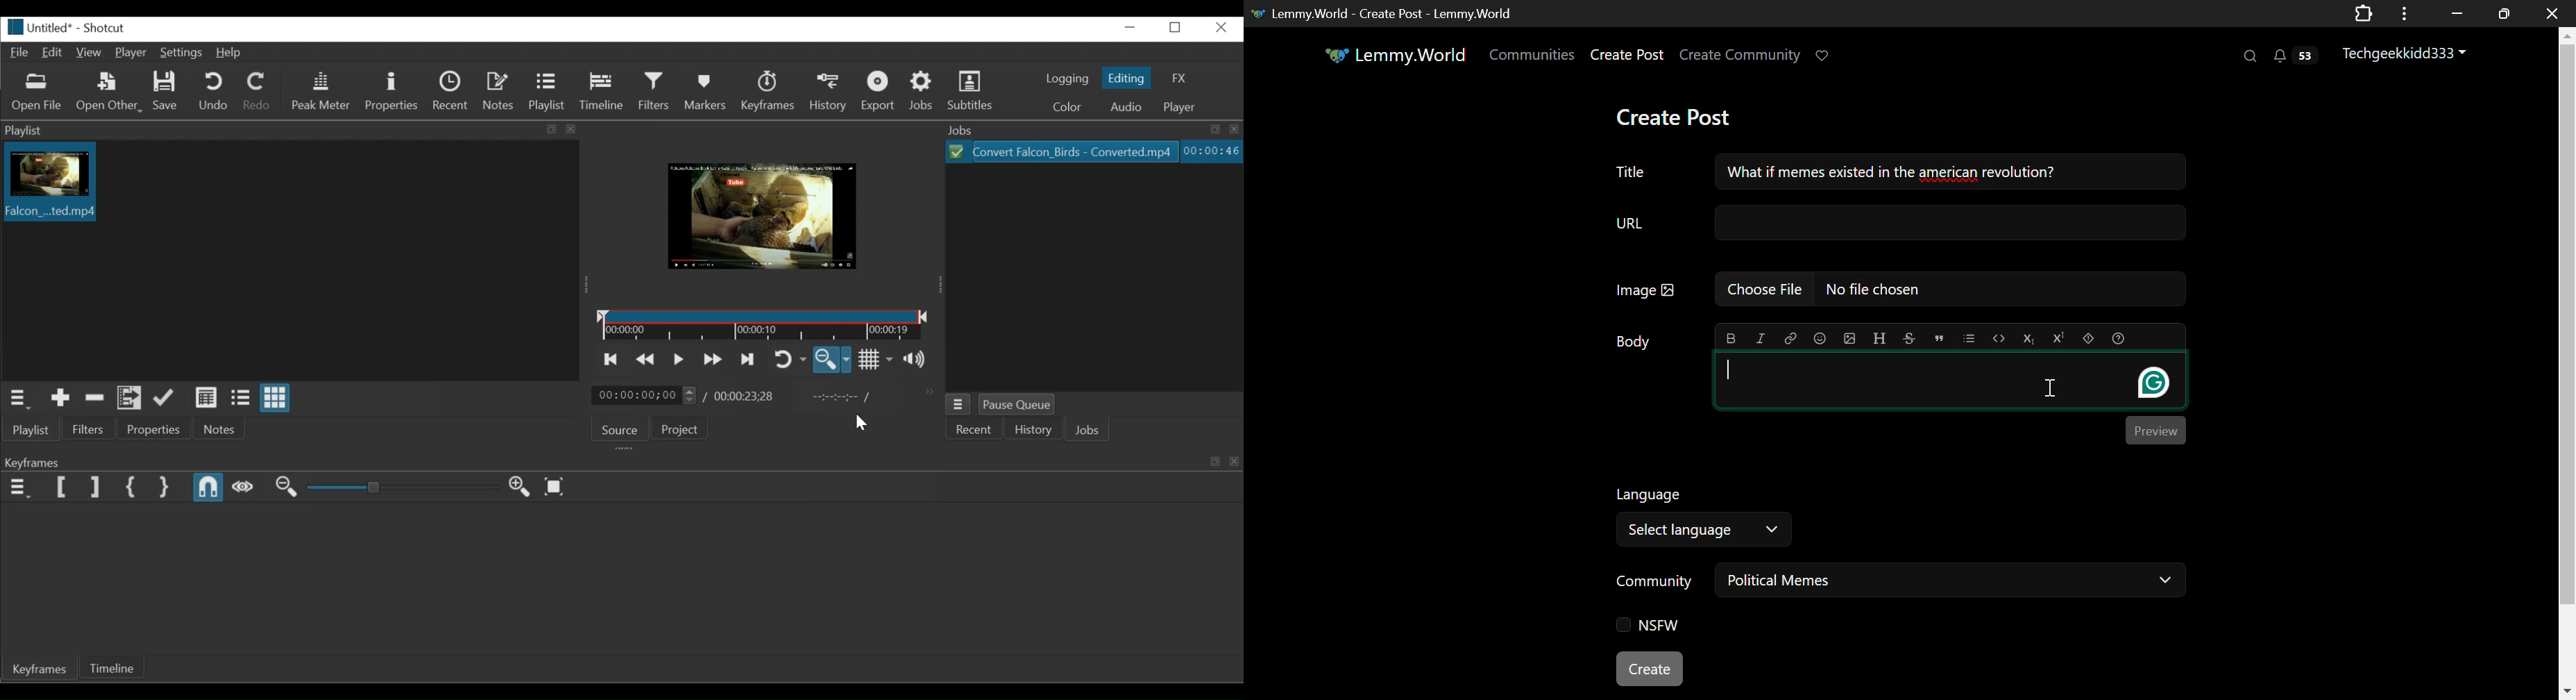 The width and height of the screenshot is (2576, 700). What do you see at coordinates (644, 395) in the screenshot?
I see `Current location` at bounding box center [644, 395].